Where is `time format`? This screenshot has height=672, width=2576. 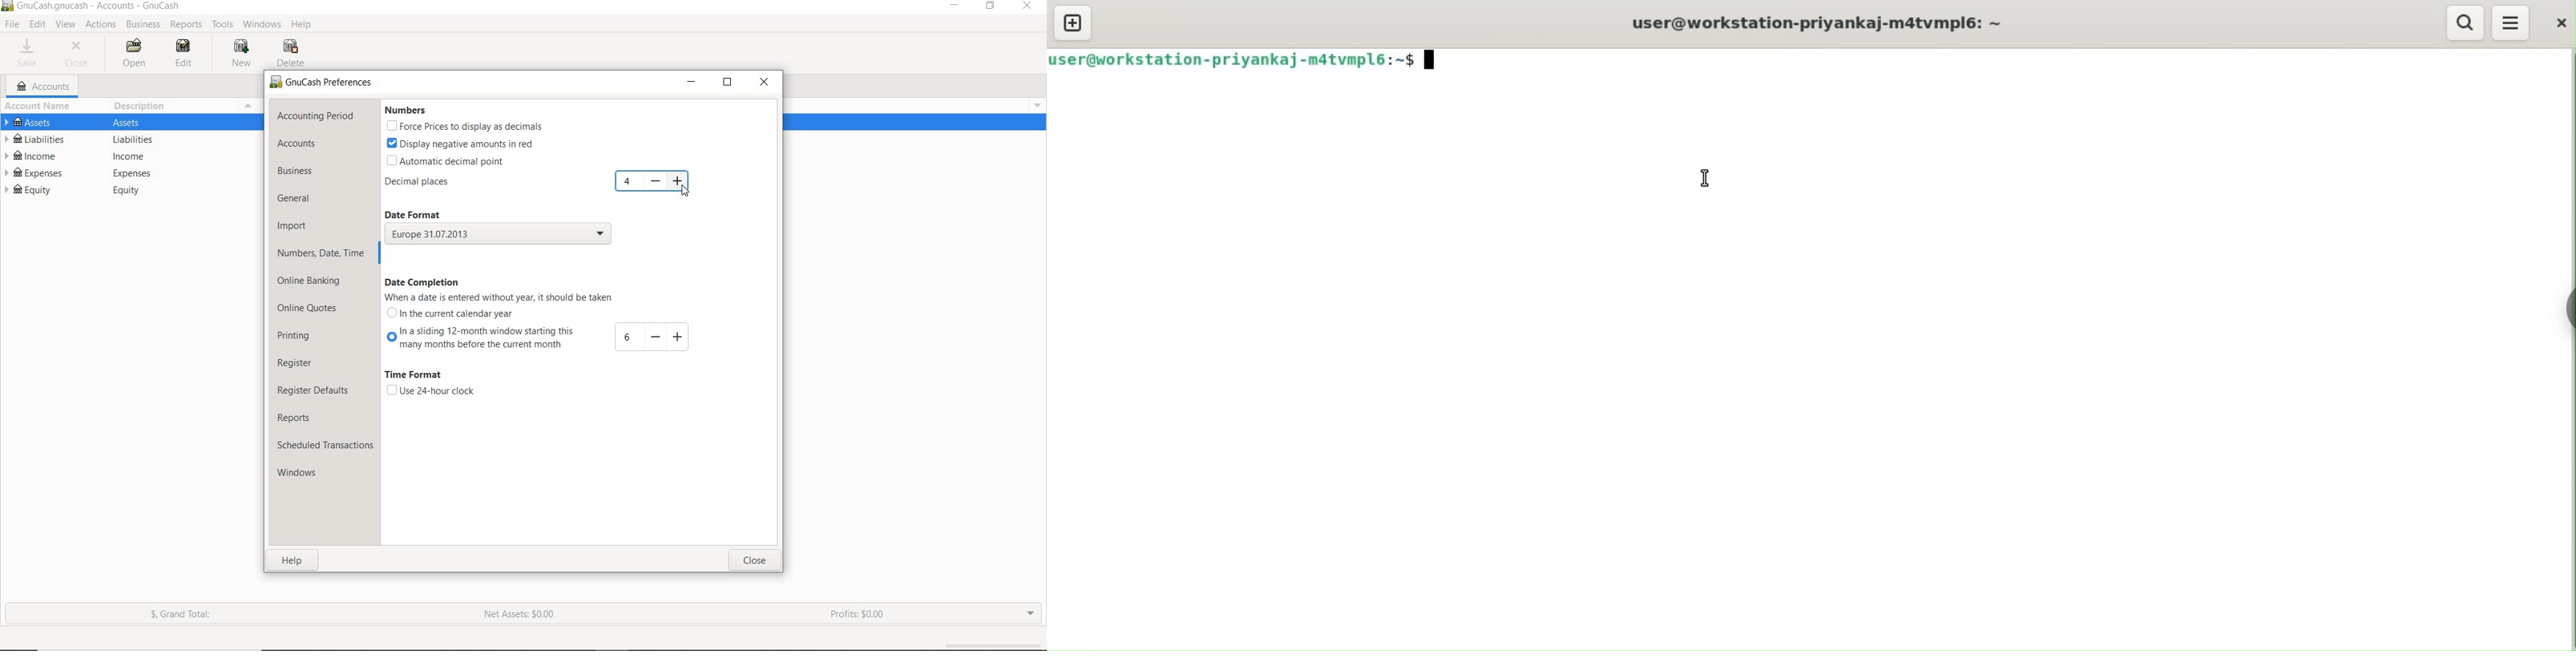
time format is located at coordinates (418, 376).